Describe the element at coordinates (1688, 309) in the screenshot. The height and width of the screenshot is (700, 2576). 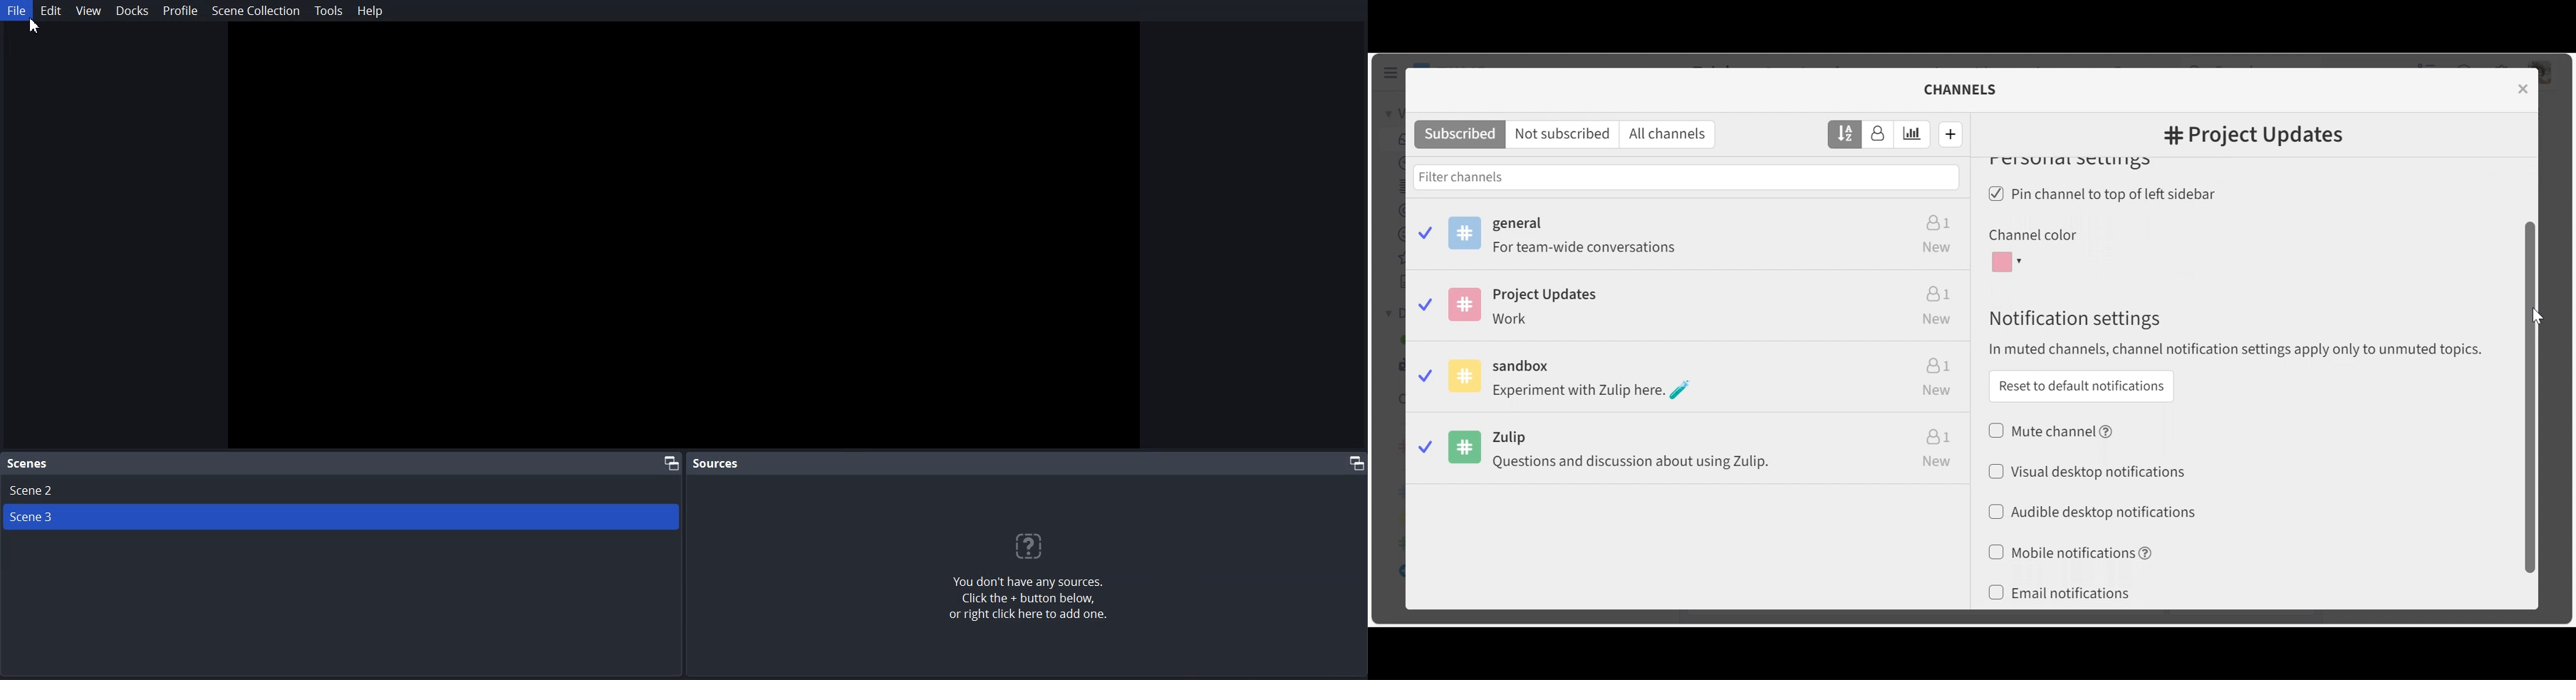
I see `Project Updates` at that location.